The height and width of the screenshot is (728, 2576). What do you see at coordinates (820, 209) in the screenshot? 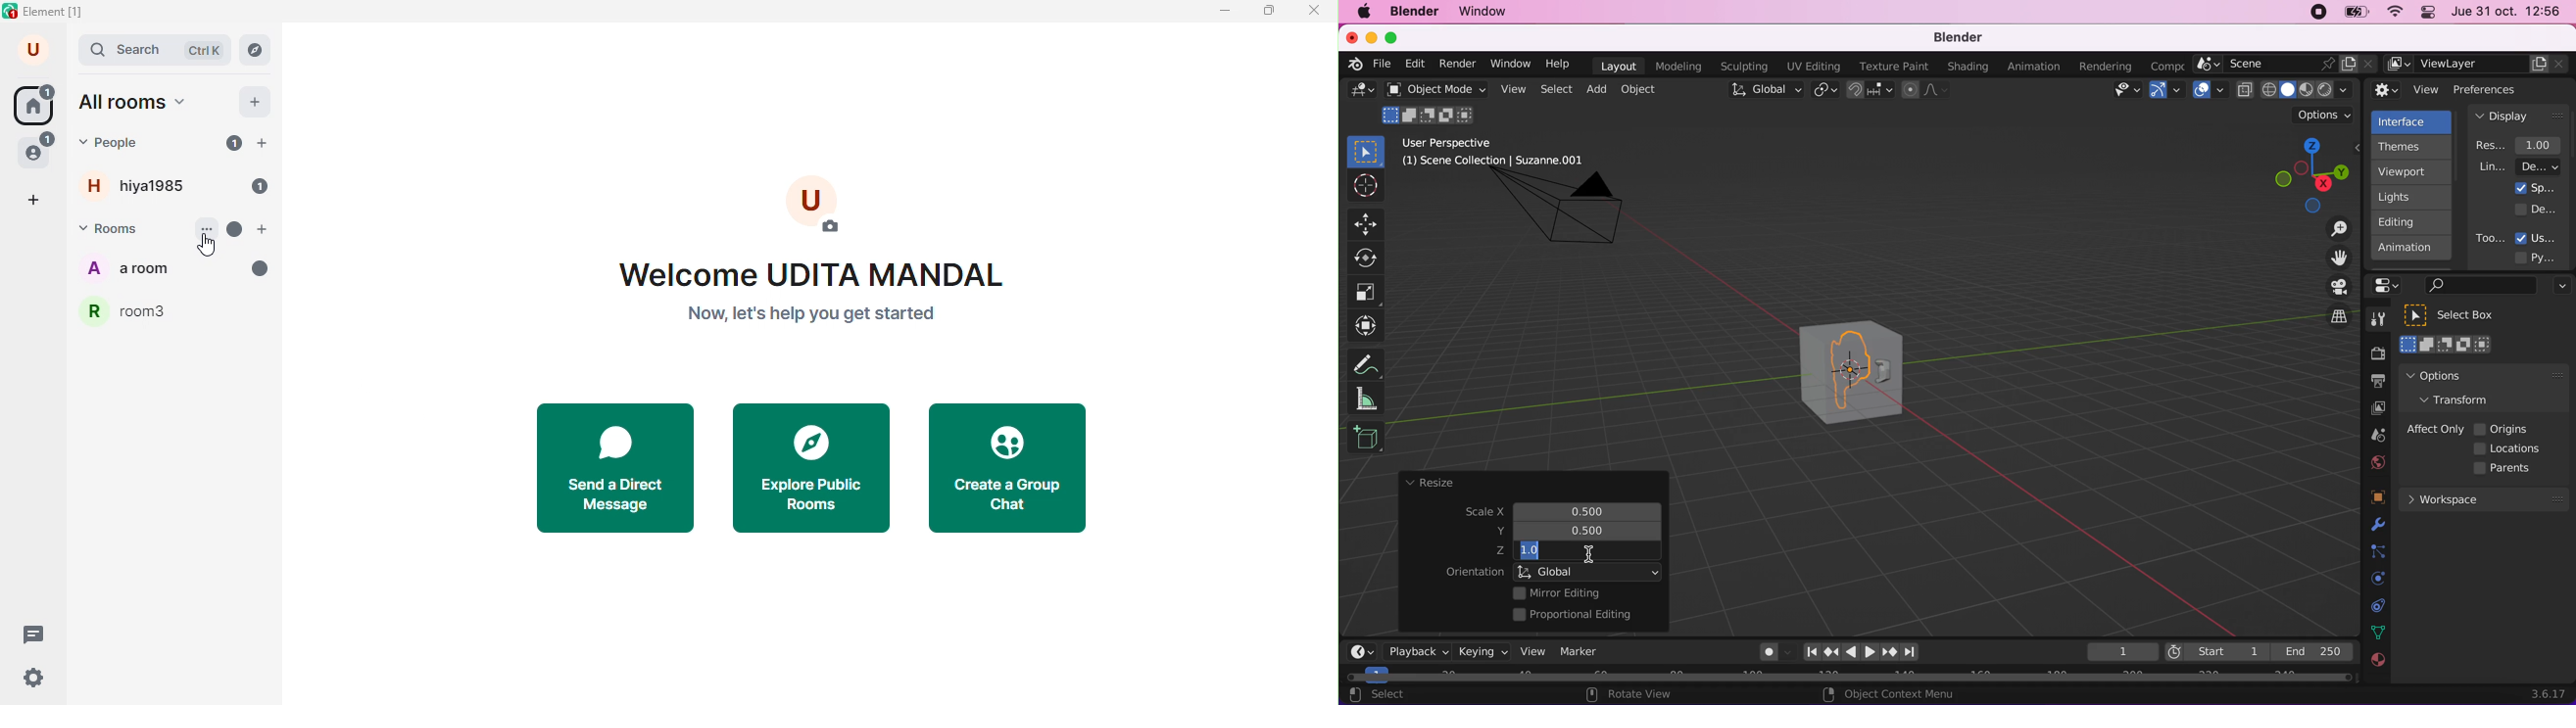
I see `add photo` at bounding box center [820, 209].